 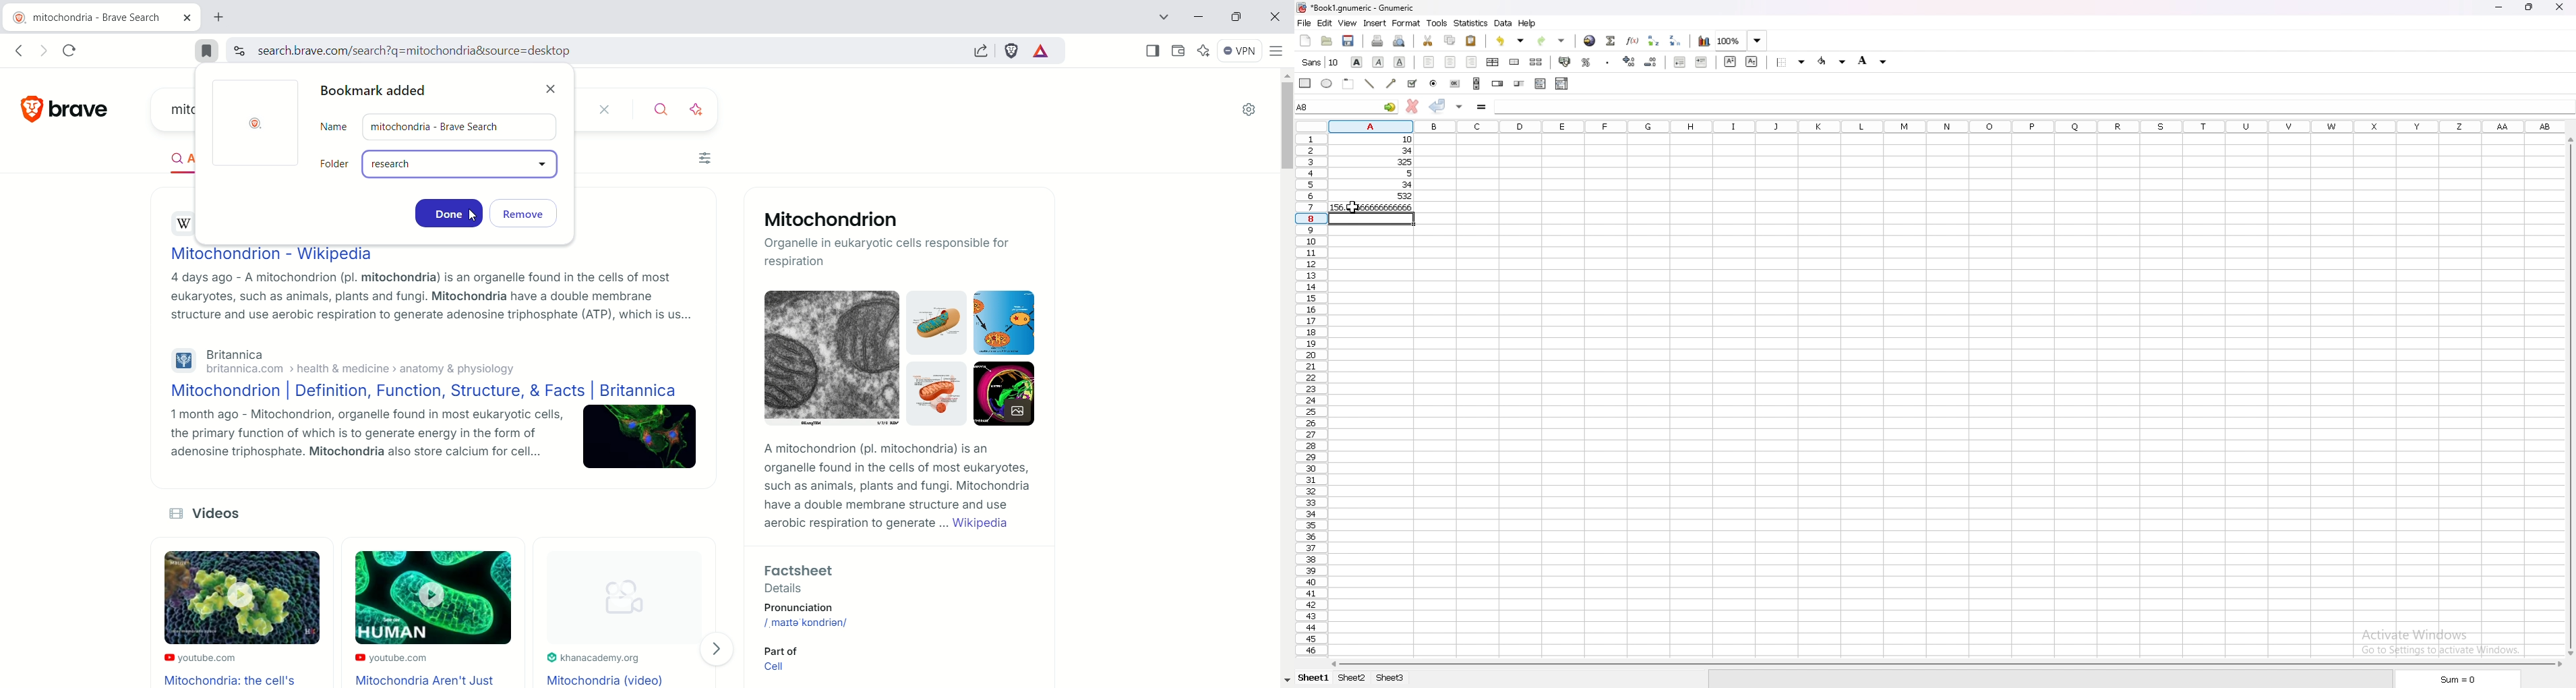 What do you see at coordinates (1377, 196) in the screenshot?
I see `532` at bounding box center [1377, 196].